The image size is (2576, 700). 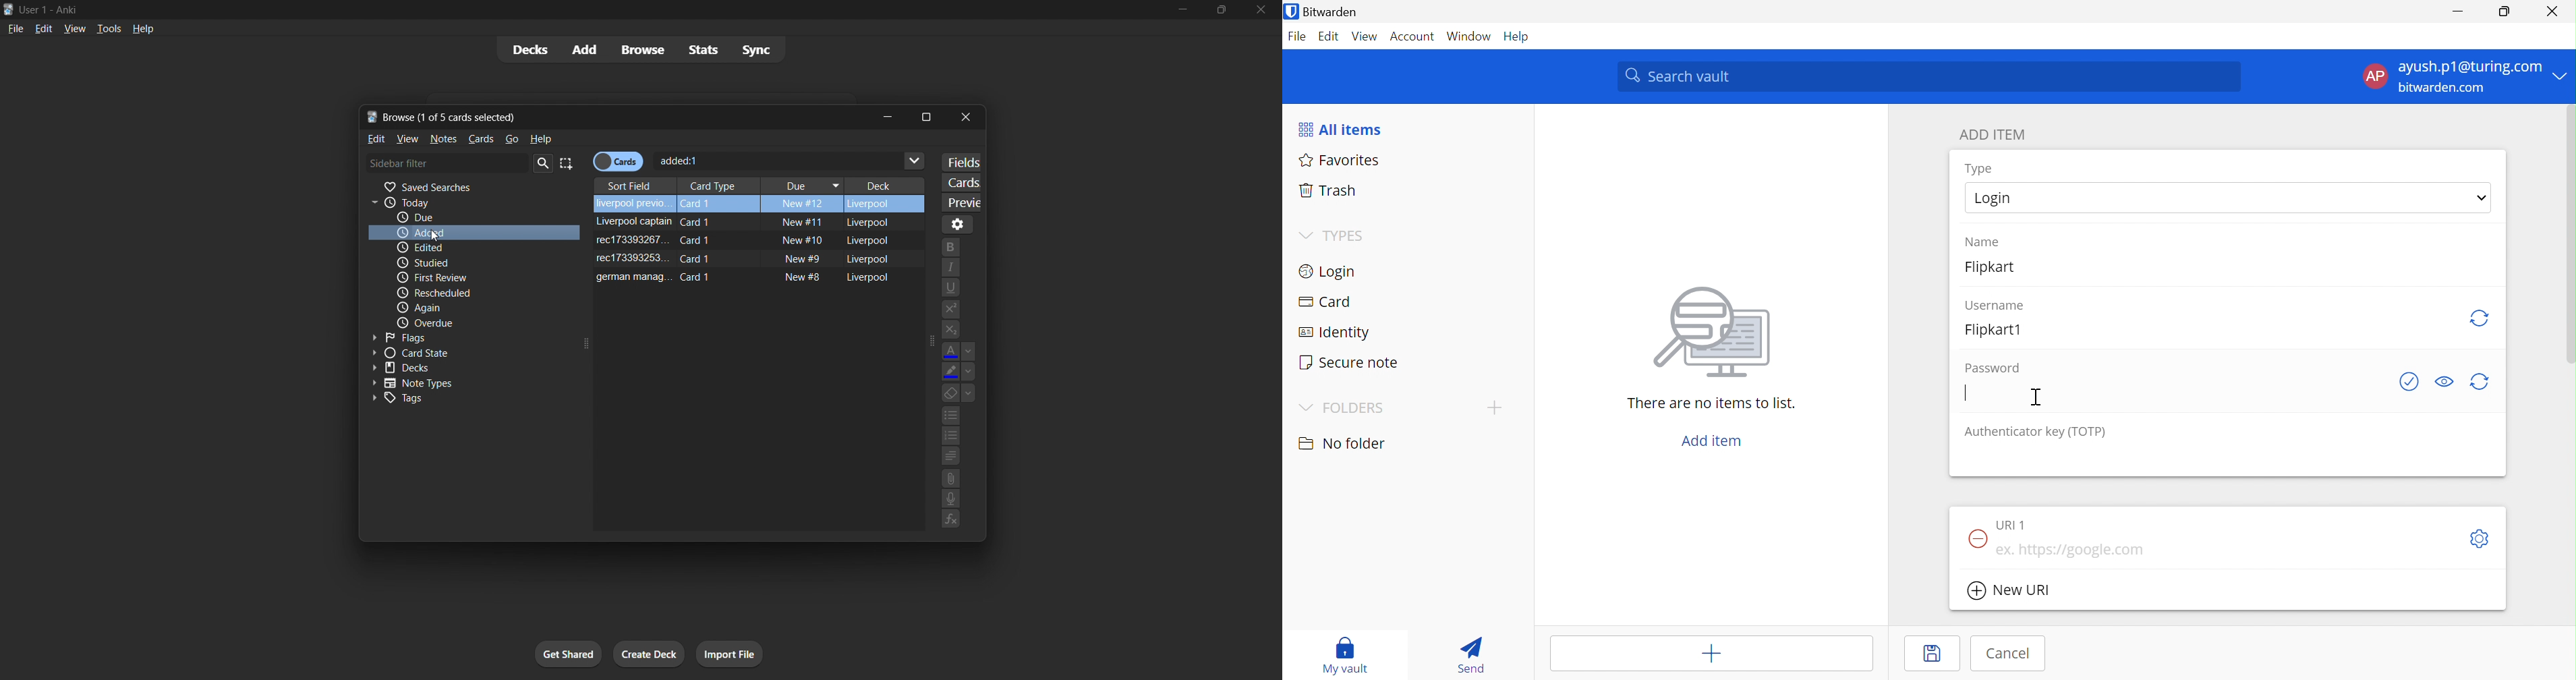 I want to click on edit, so click(x=371, y=140).